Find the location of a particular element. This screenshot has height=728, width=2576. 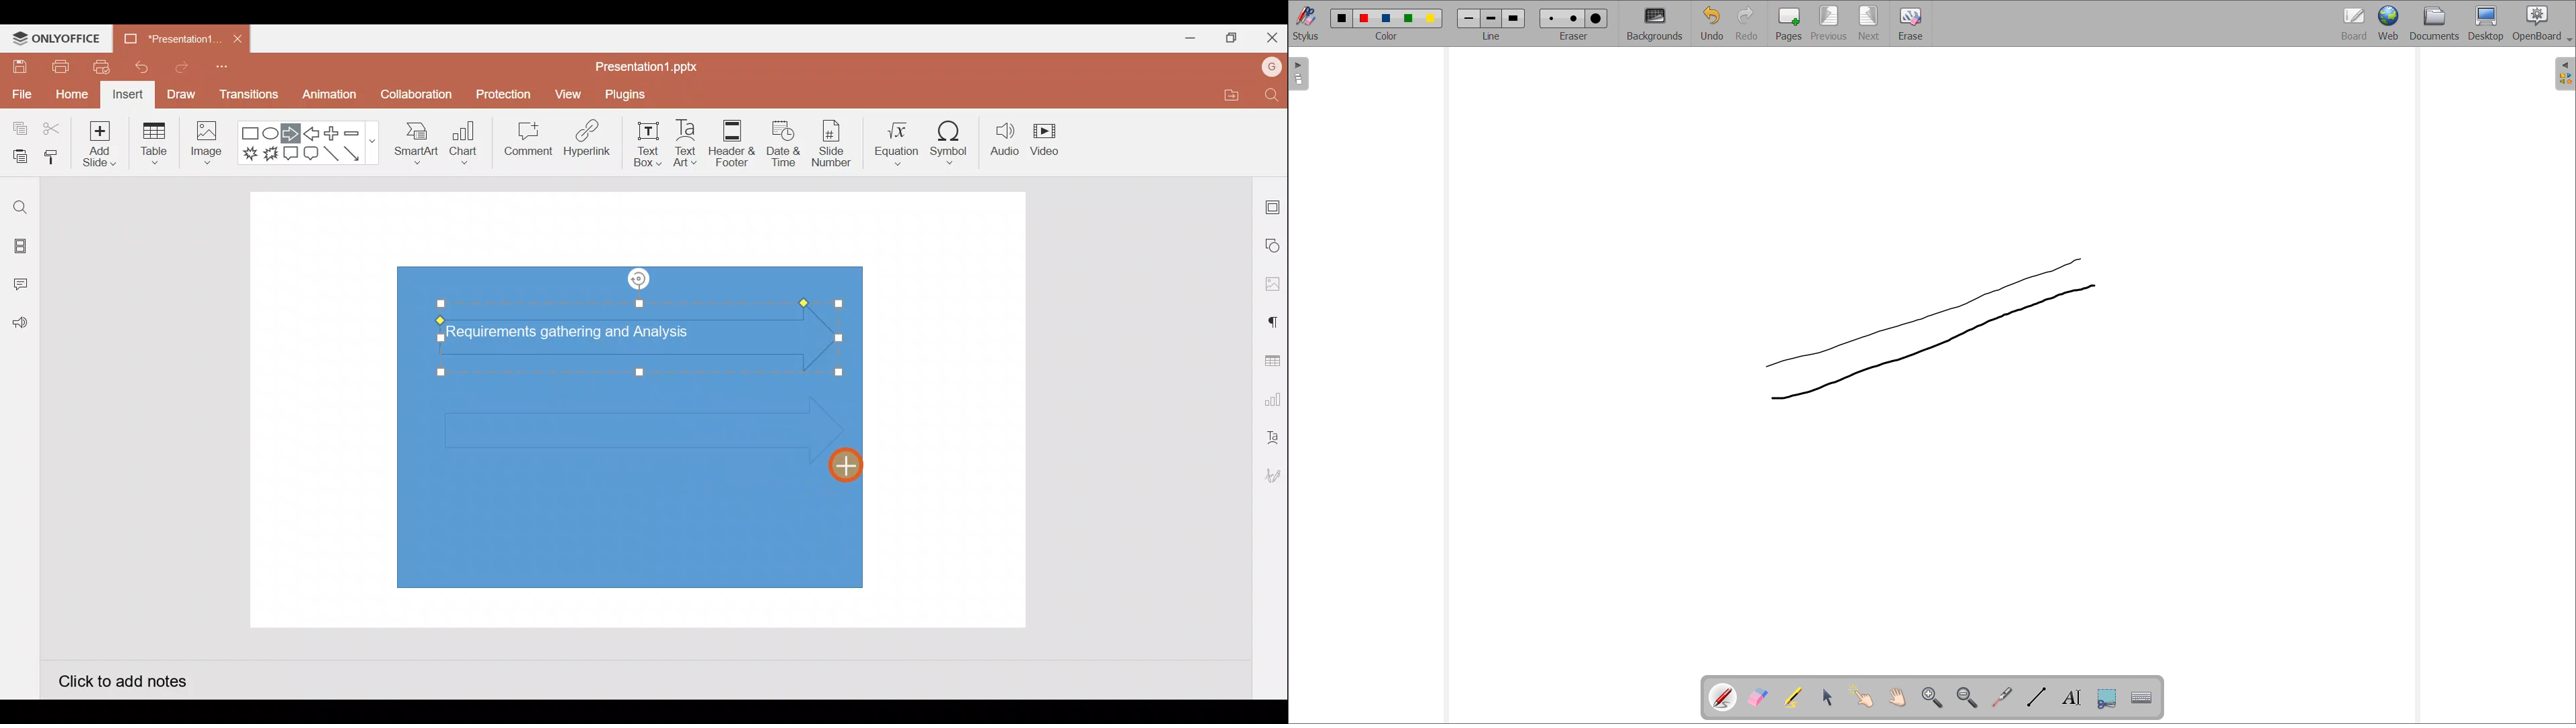

Equation is located at coordinates (898, 139).